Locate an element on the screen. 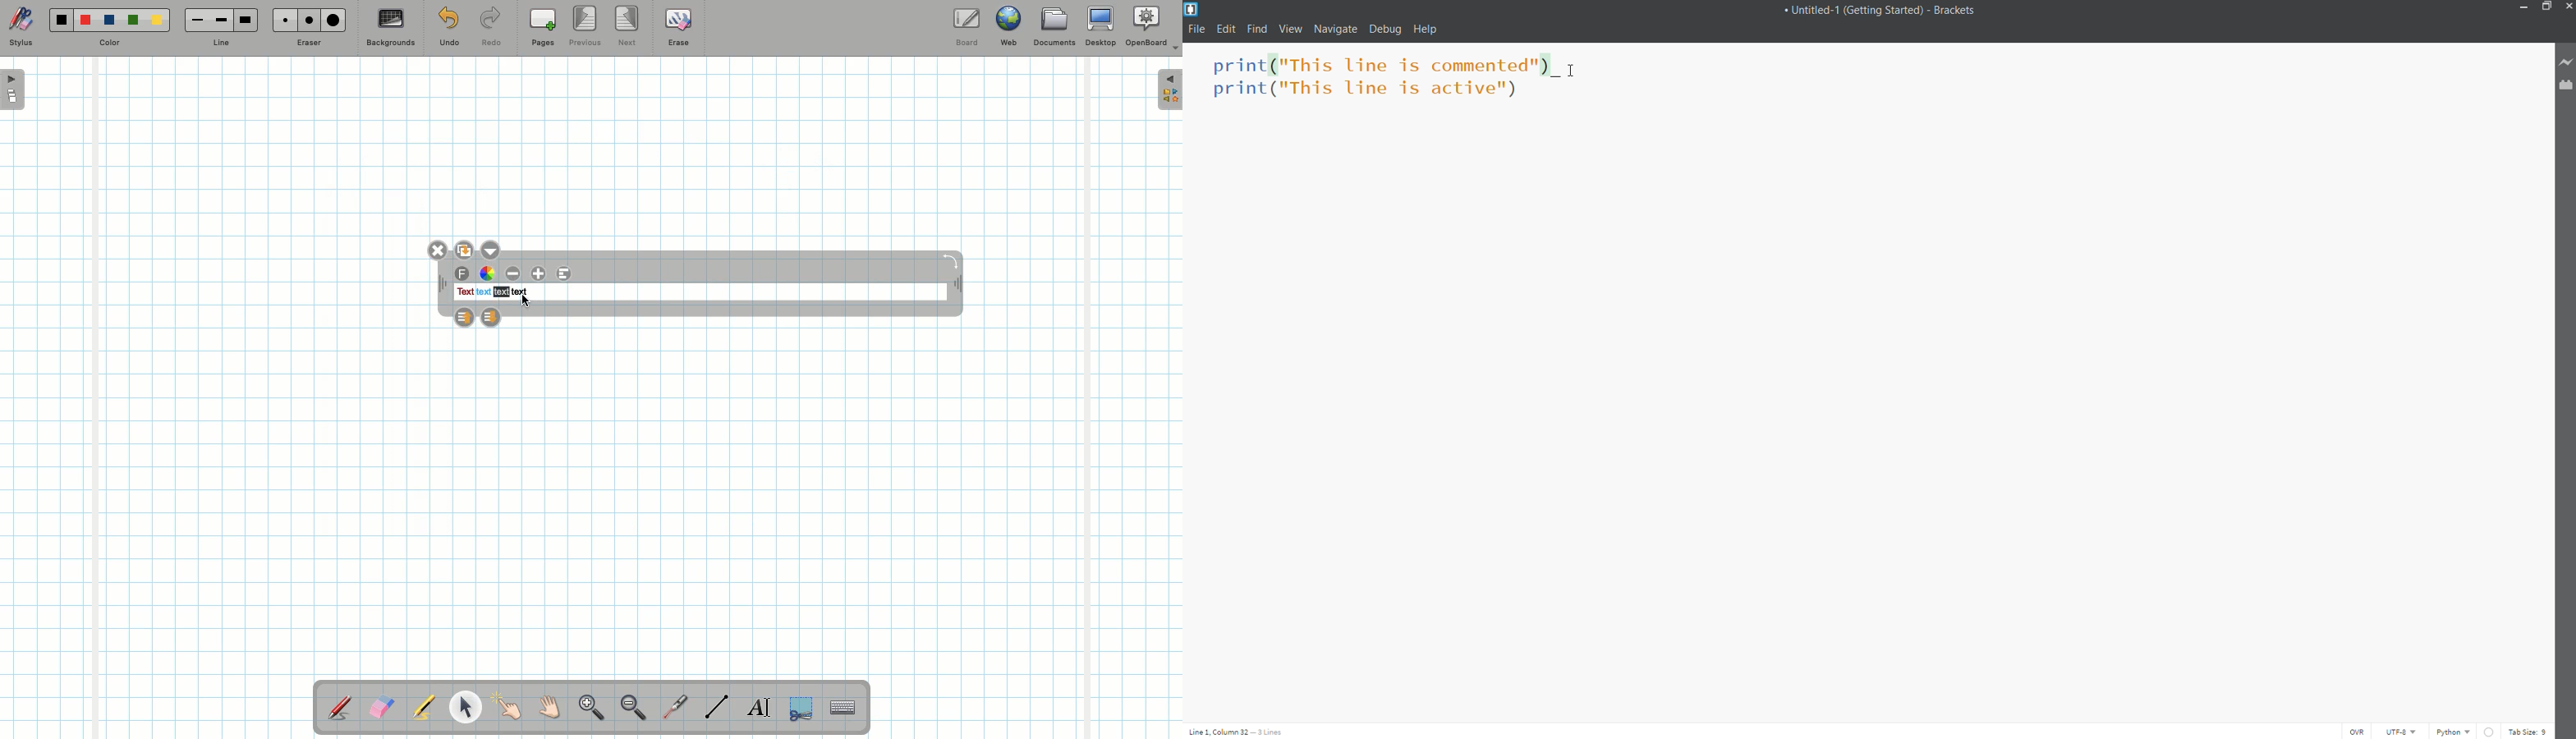 This screenshot has height=756, width=2576. Find is located at coordinates (1256, 29).